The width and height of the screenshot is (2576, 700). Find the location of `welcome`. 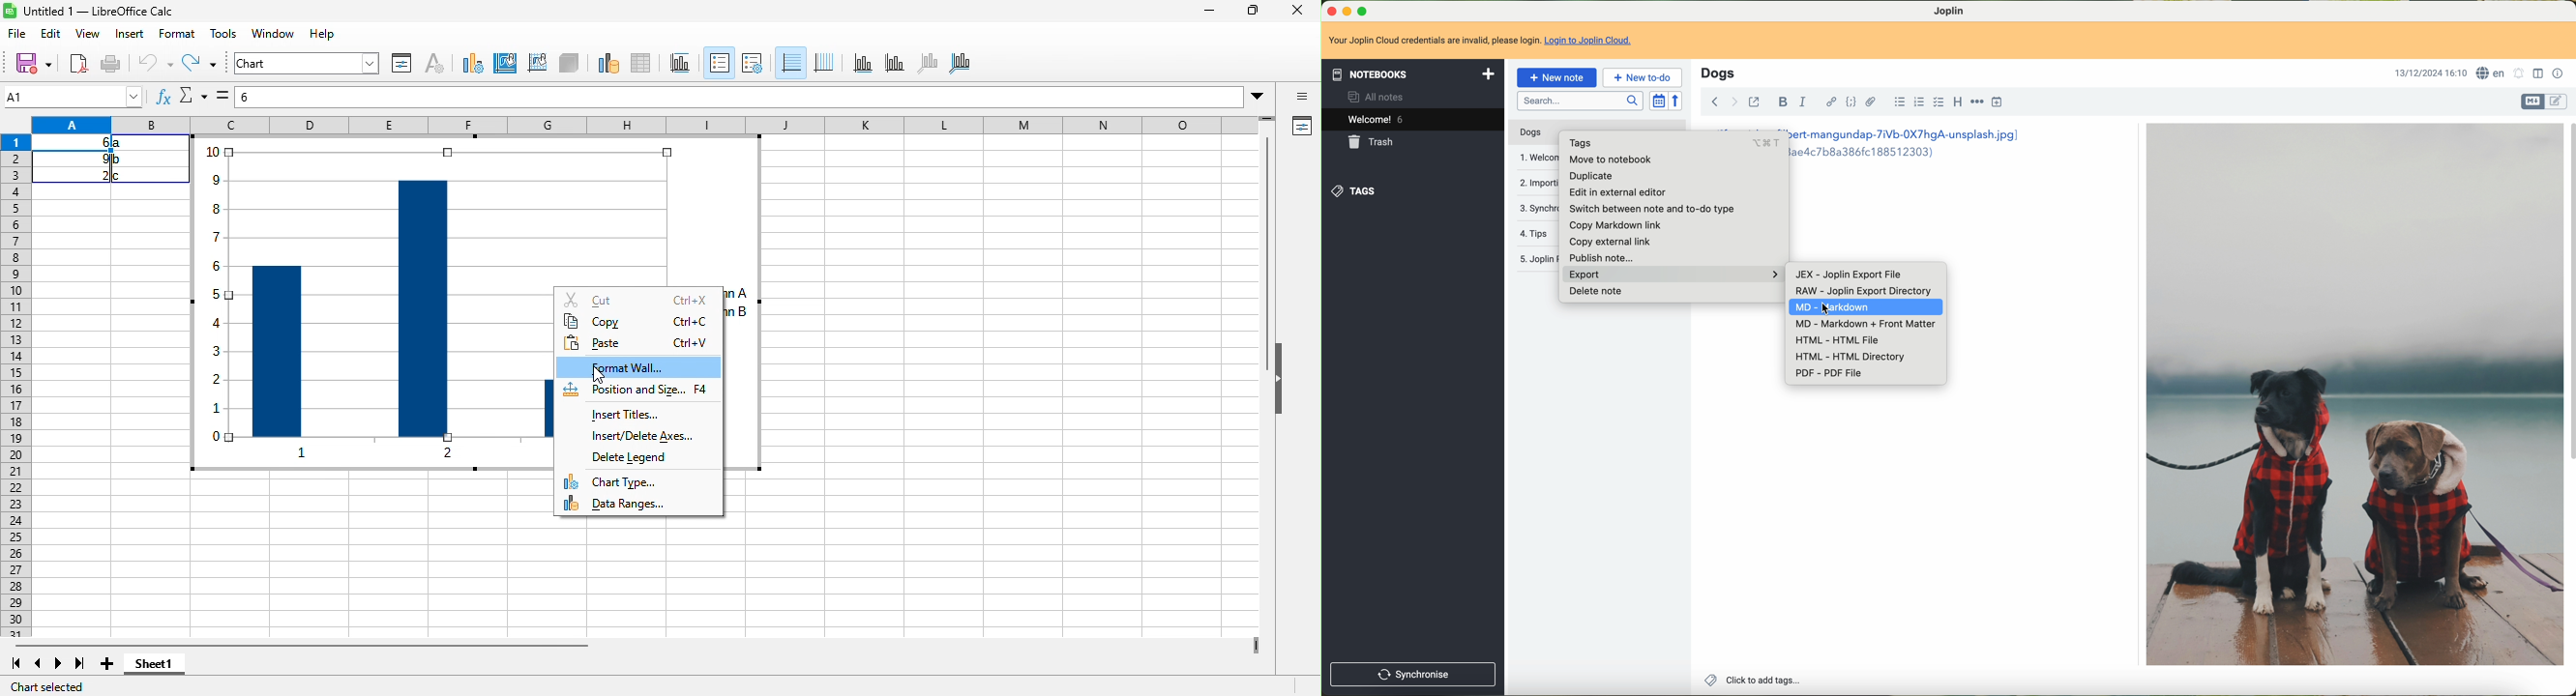

welcome is located at coordinates (1413, 121).